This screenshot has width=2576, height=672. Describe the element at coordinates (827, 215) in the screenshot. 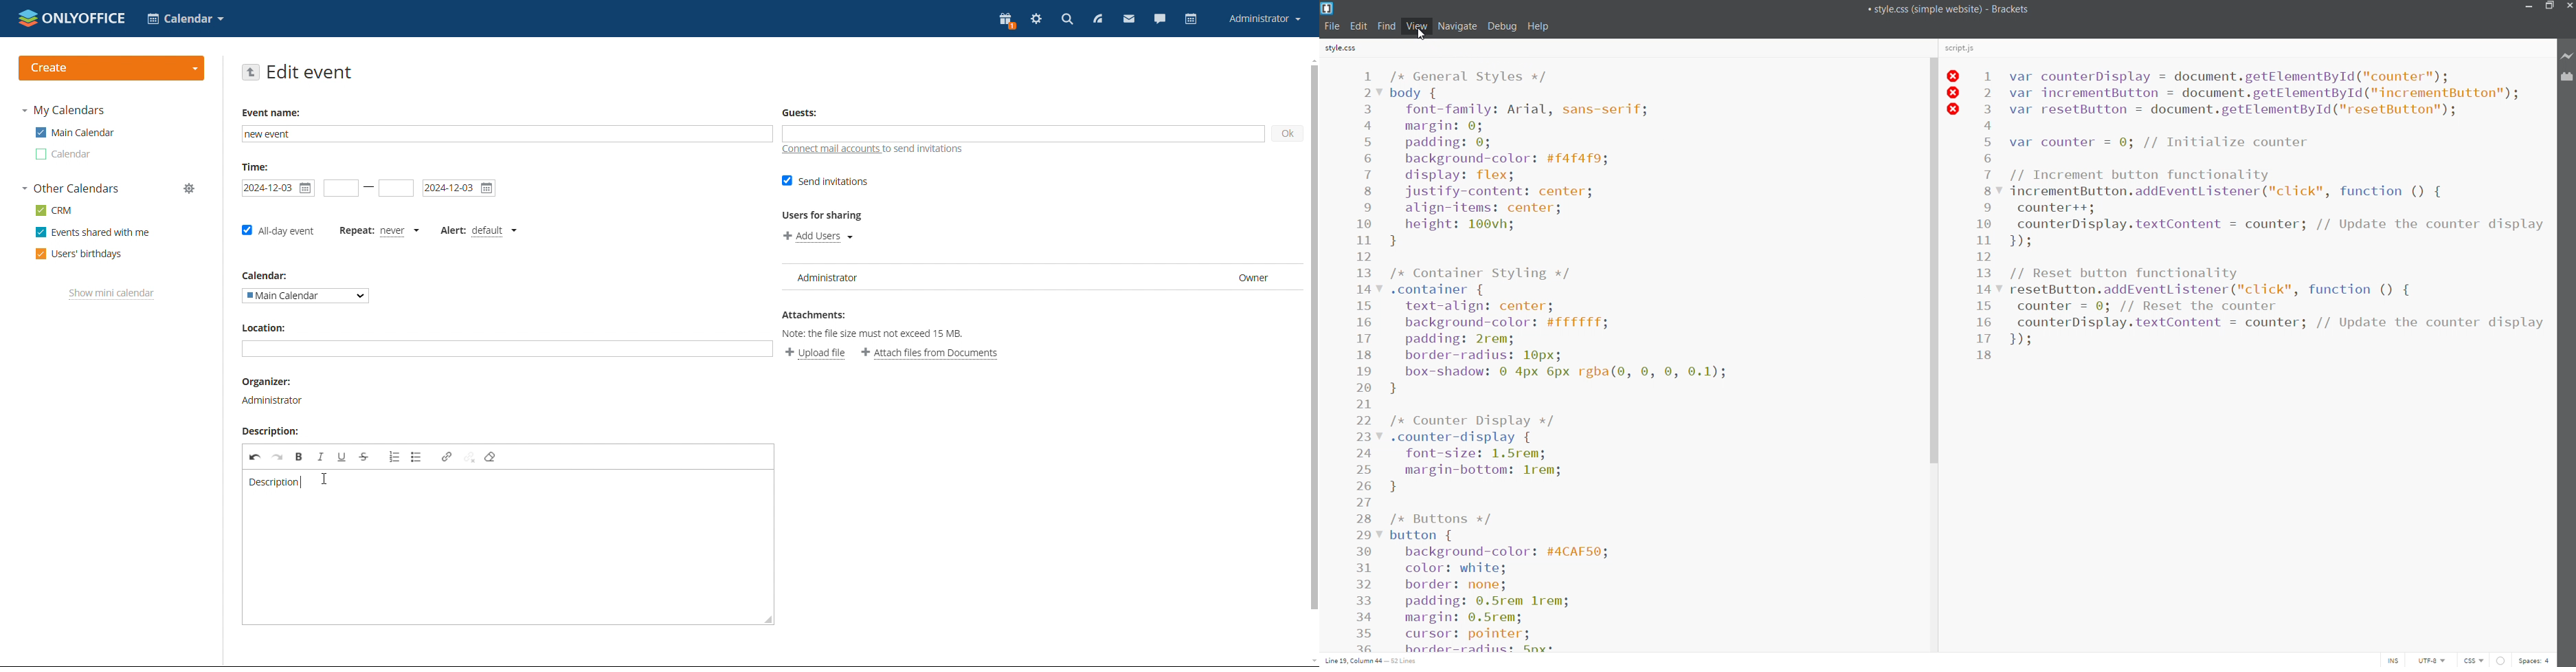

I see `Users for sharing` at that location.